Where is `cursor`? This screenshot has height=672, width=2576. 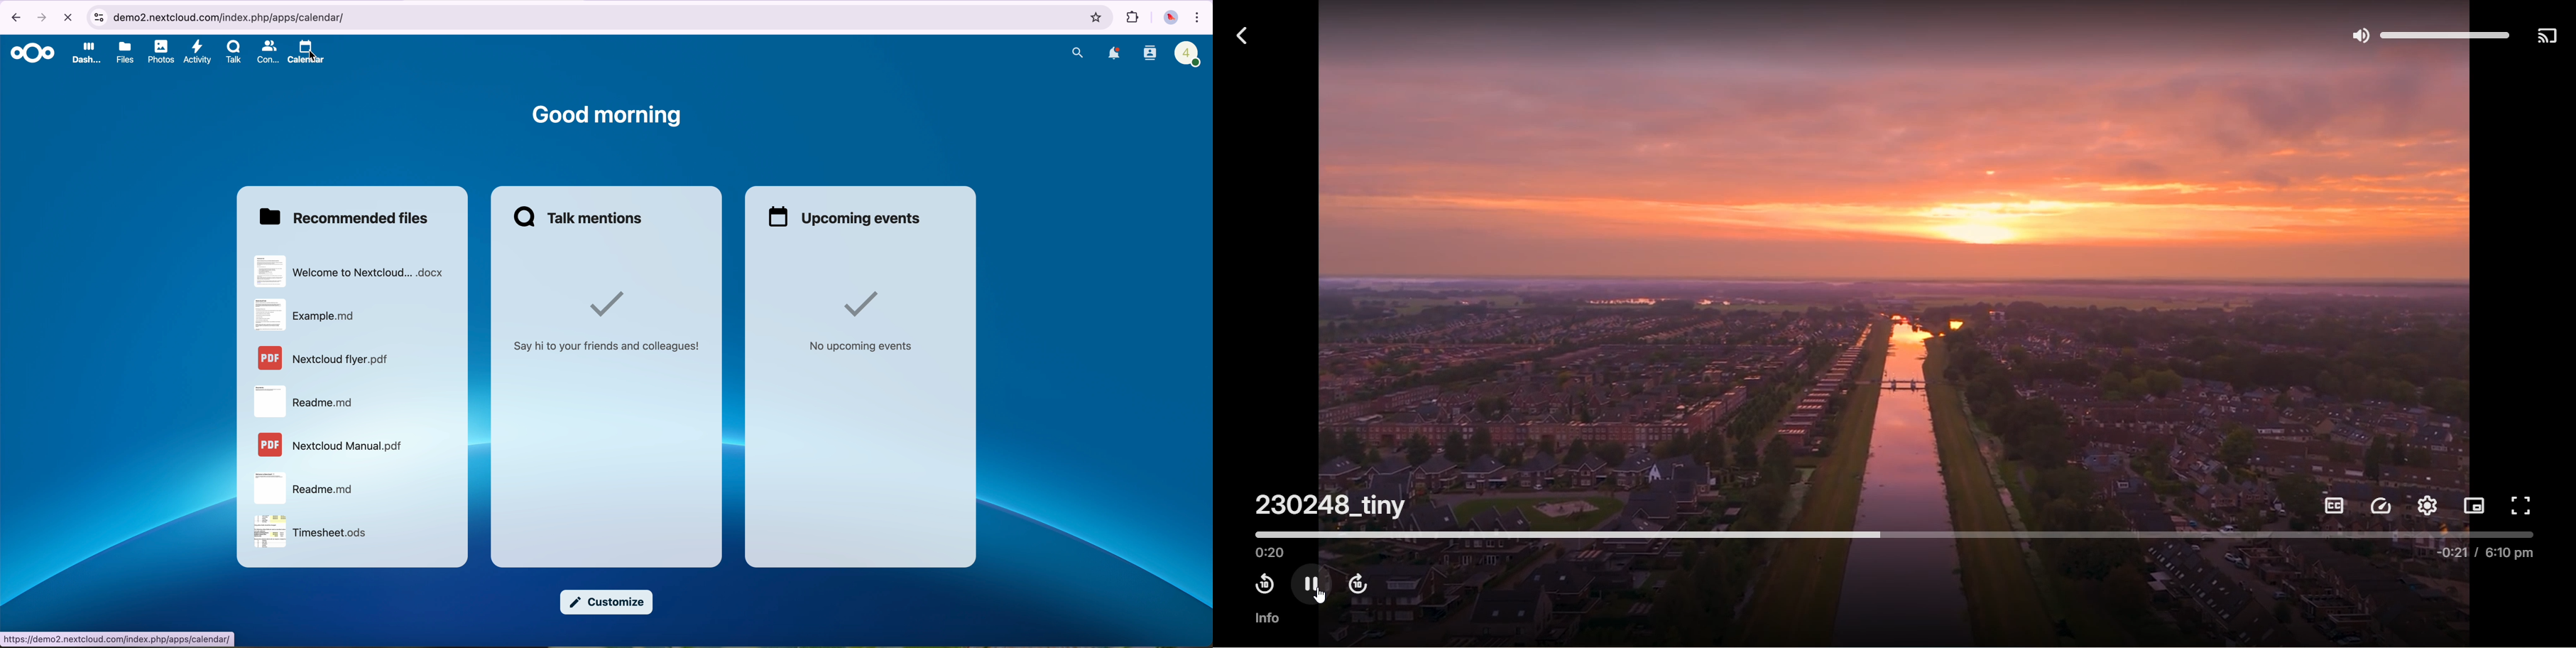
cursor is located at coordinates (314, 57).